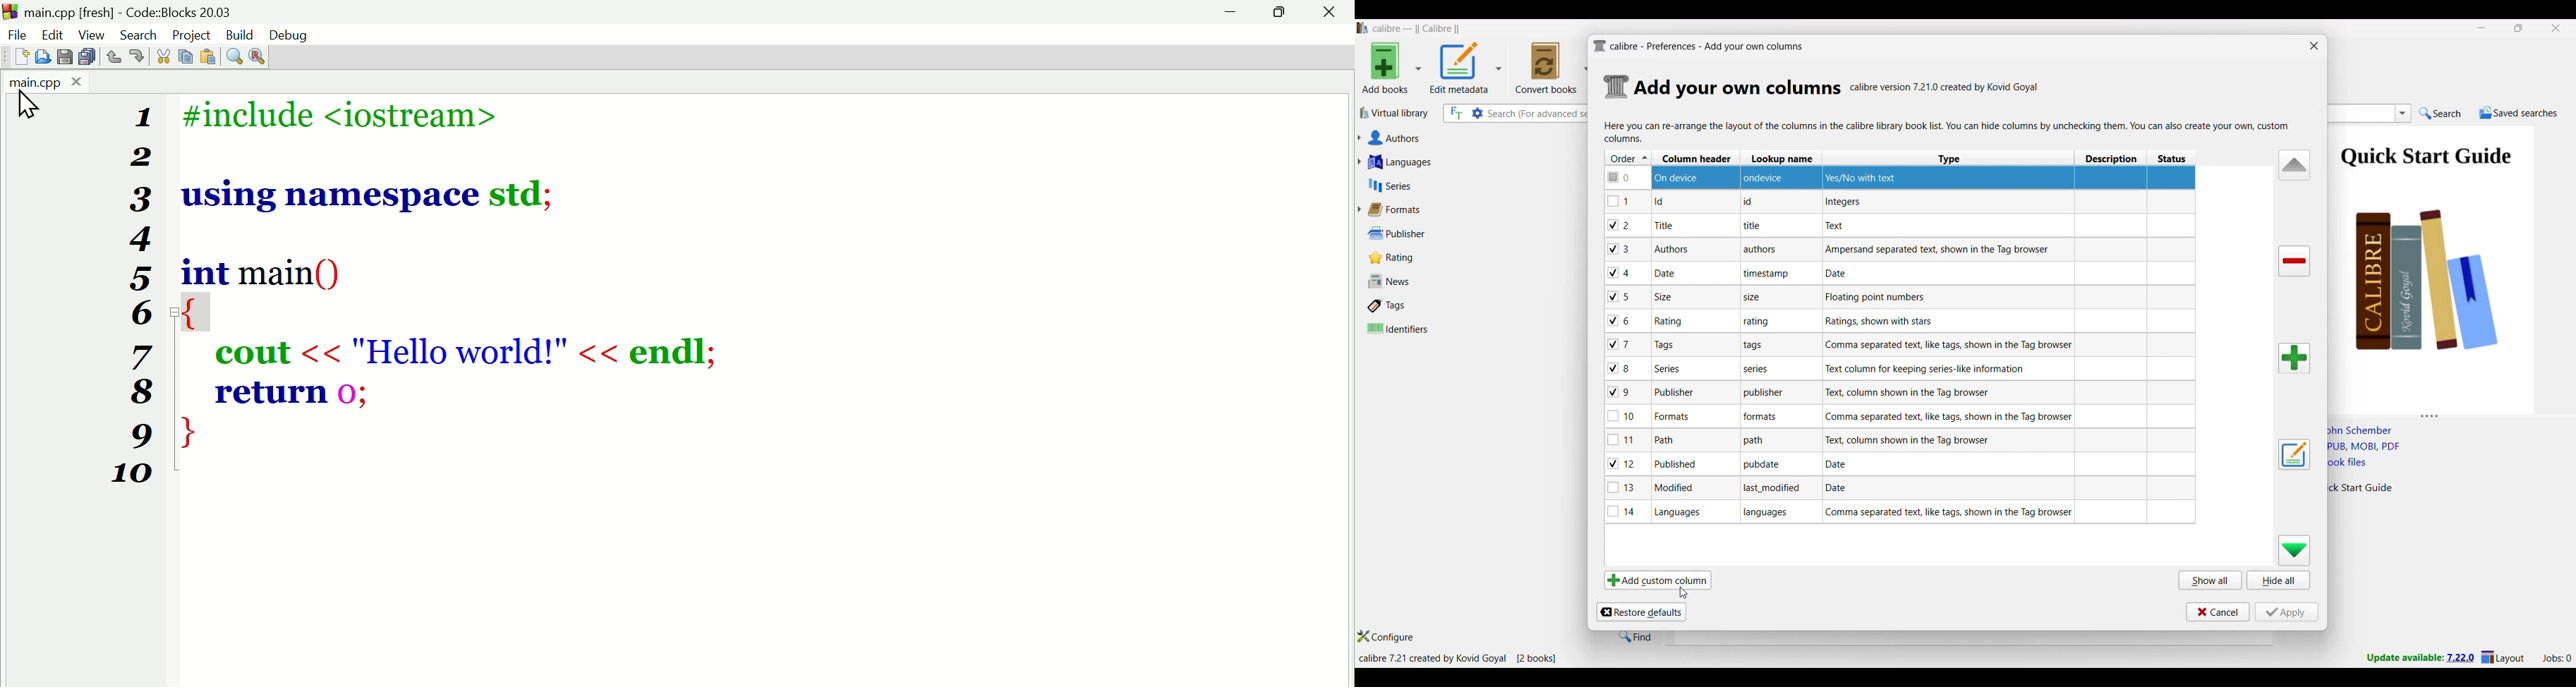 This screenshot has width=2576, height=700. Describe the element at coordinates (1635, 636) in the screenshot. I see `Find` at that location.